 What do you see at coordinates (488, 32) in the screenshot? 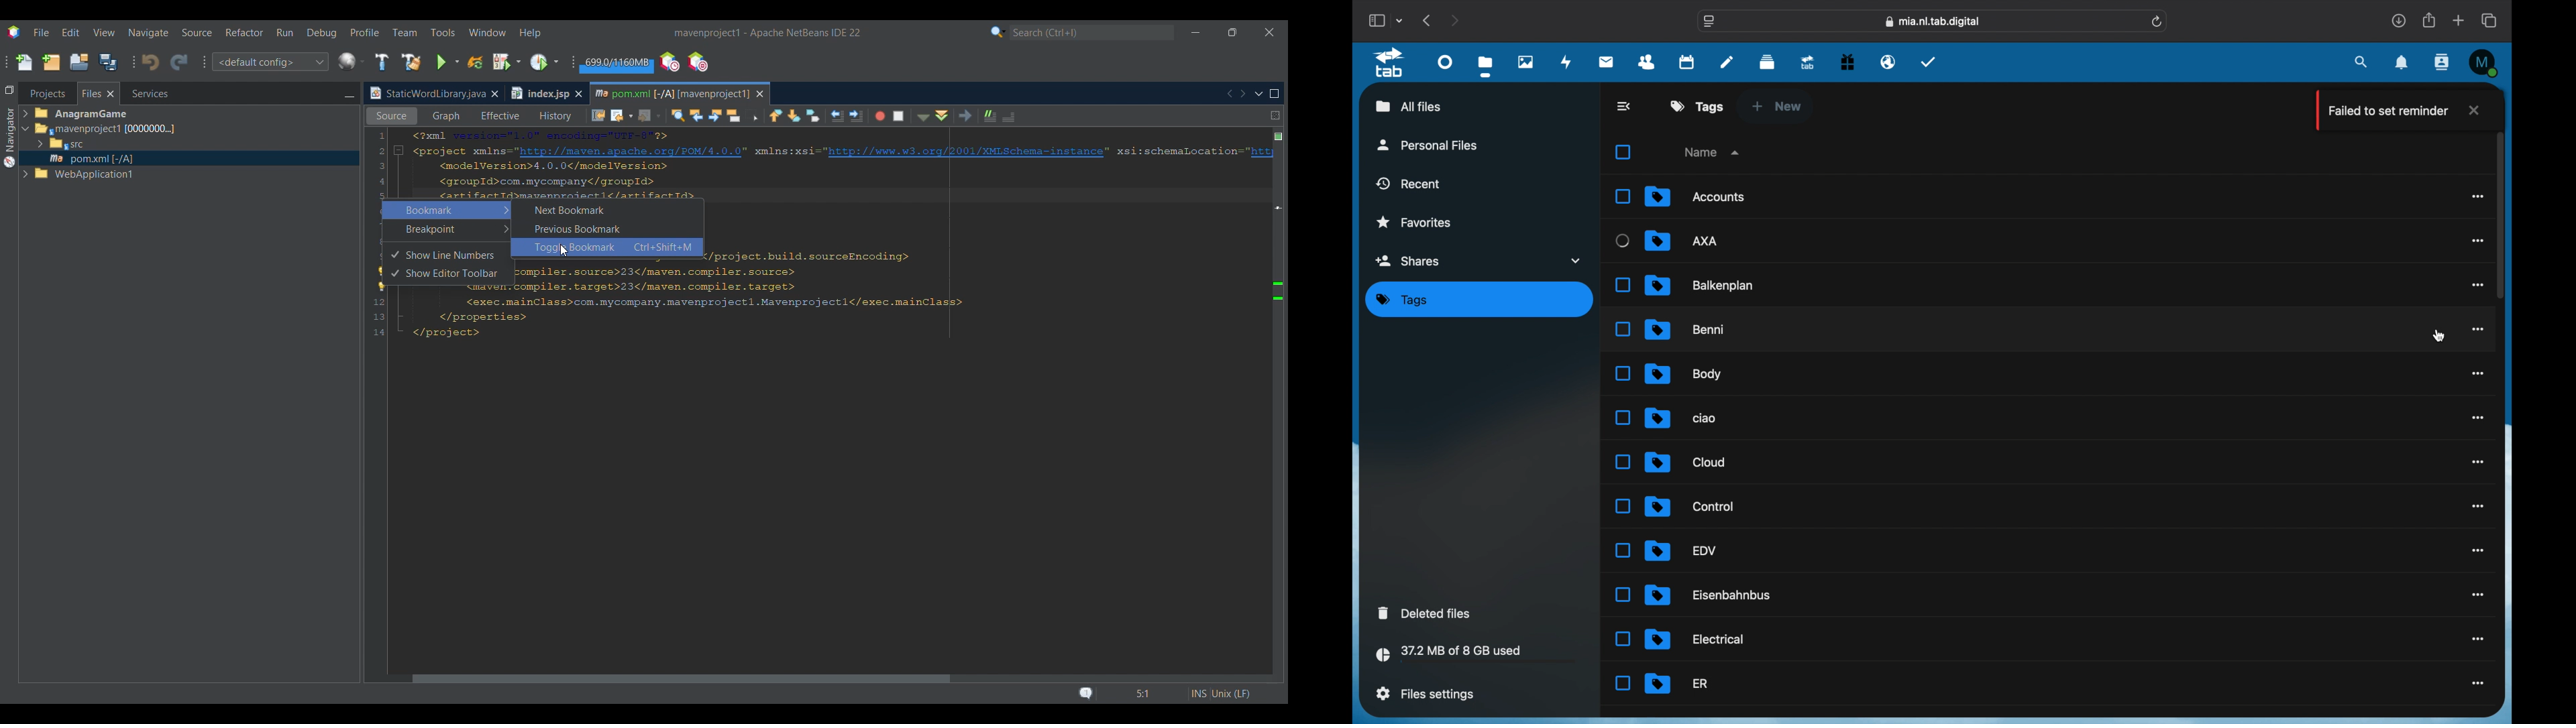
I see `Window menu` at bounding box center [488, 32].